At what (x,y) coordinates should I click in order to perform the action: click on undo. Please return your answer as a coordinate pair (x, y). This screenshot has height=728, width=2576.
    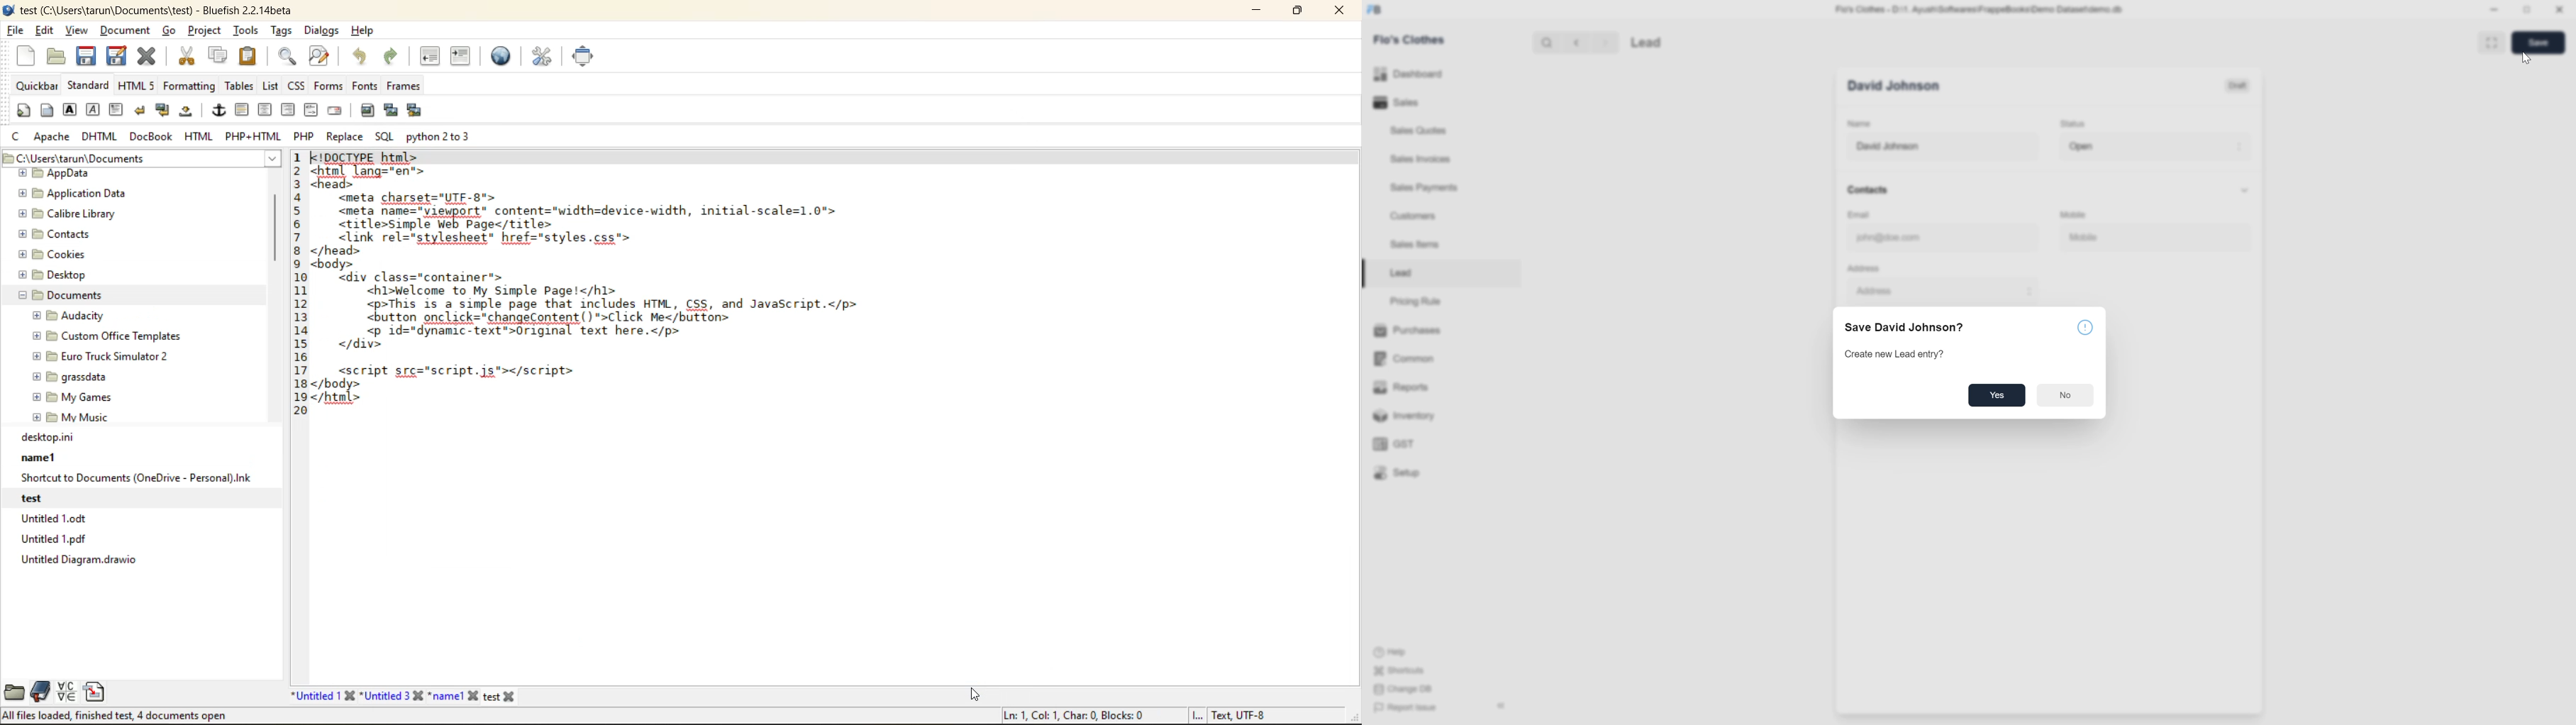
    Looking at the image, I should click on (358, 56).